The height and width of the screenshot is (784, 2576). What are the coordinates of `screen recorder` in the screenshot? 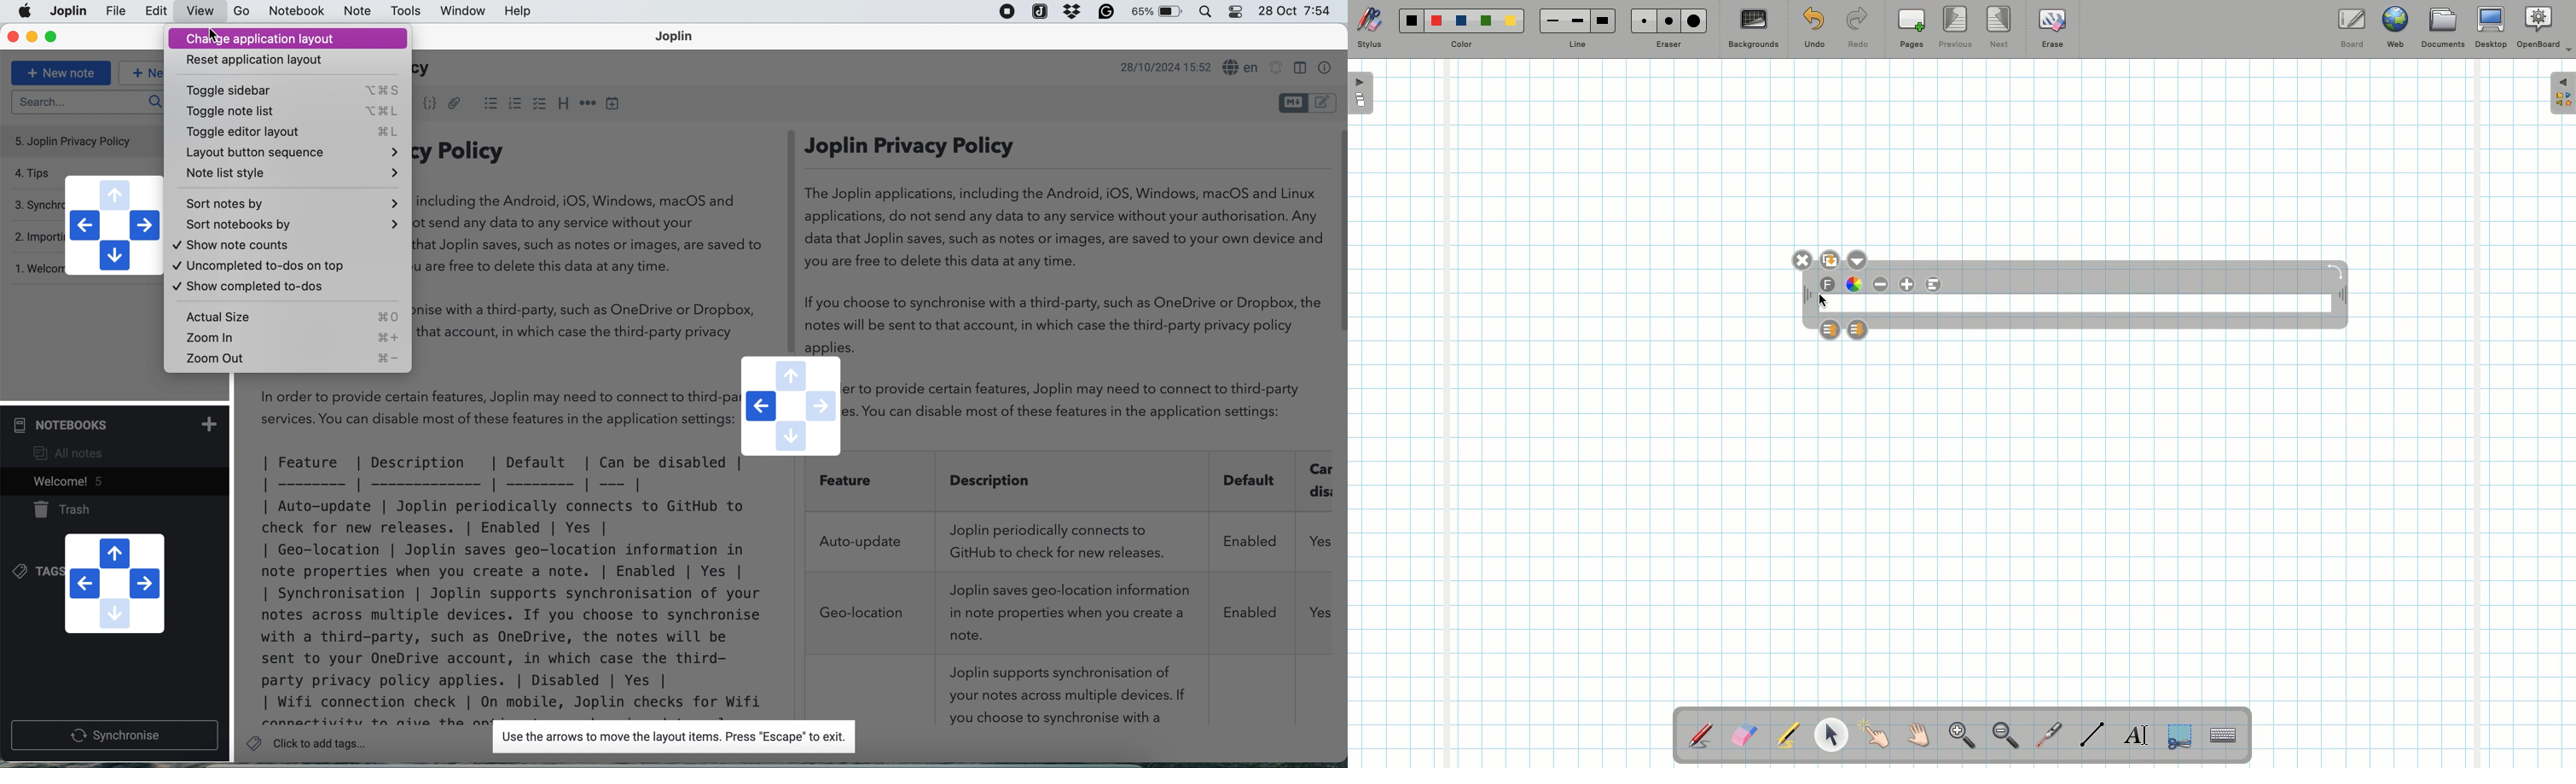 It's located at (1006, 13).